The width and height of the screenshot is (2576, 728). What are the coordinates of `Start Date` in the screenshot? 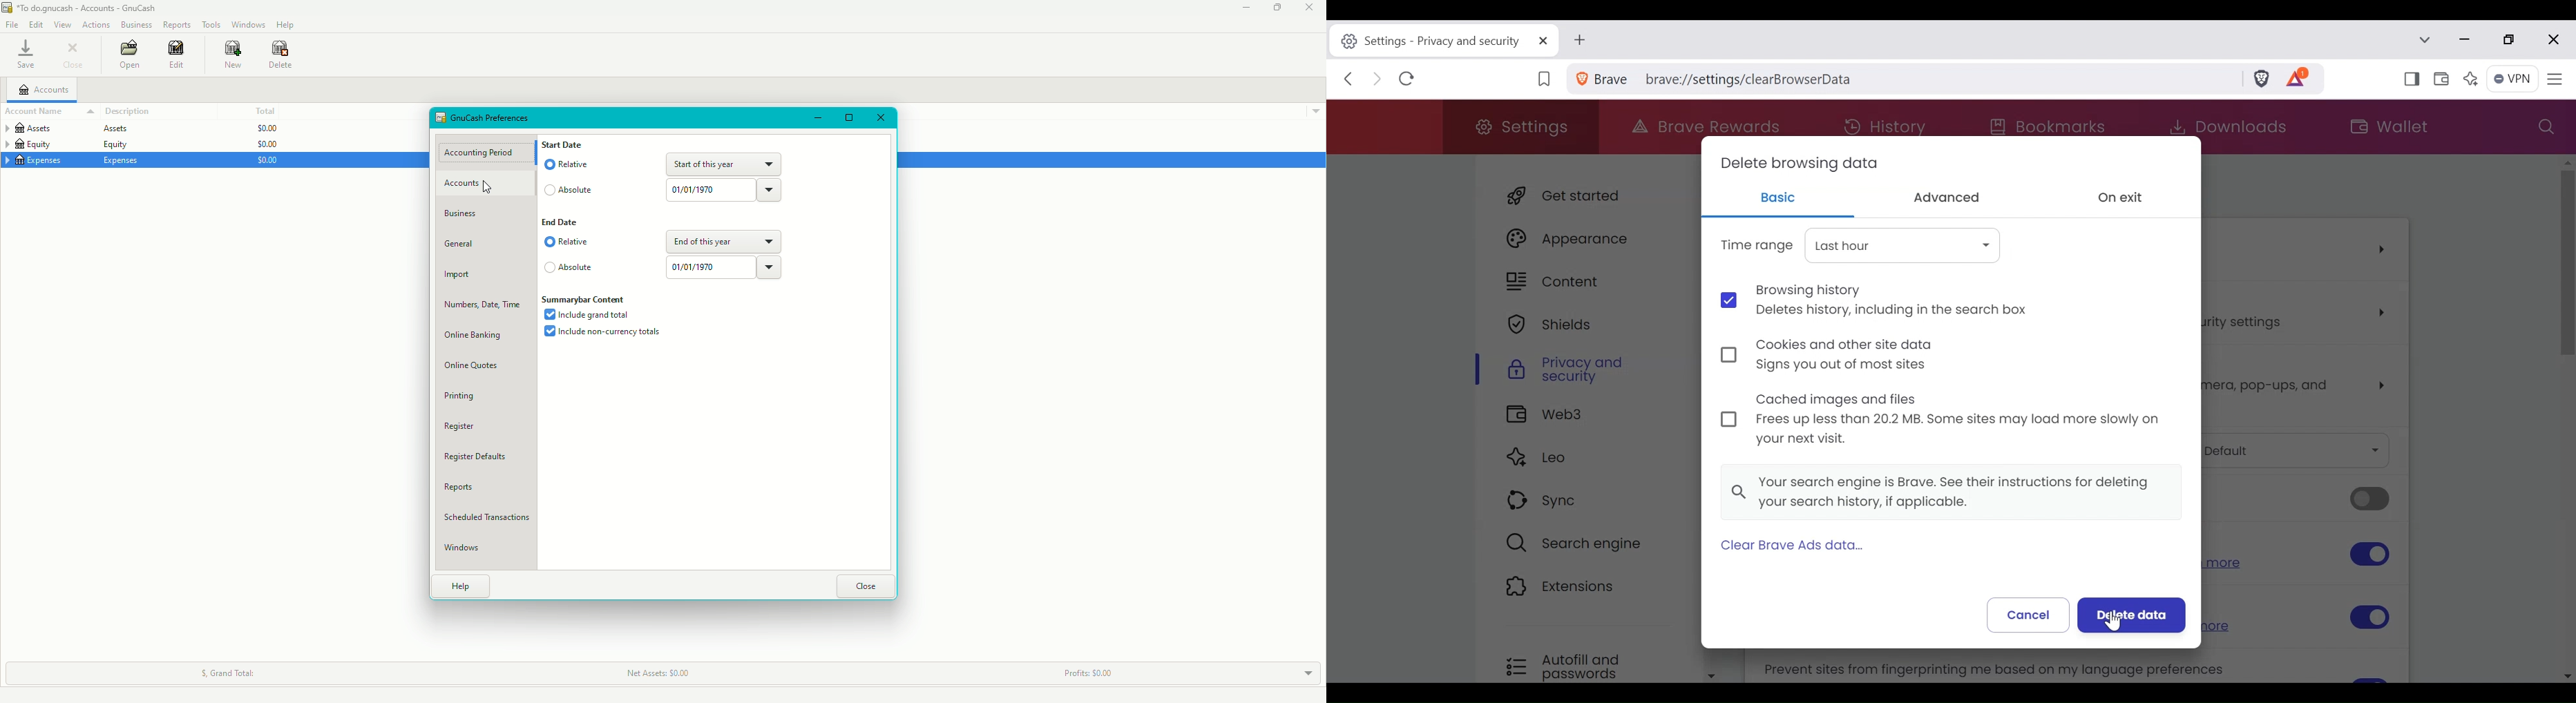 It's located at (565, 144).